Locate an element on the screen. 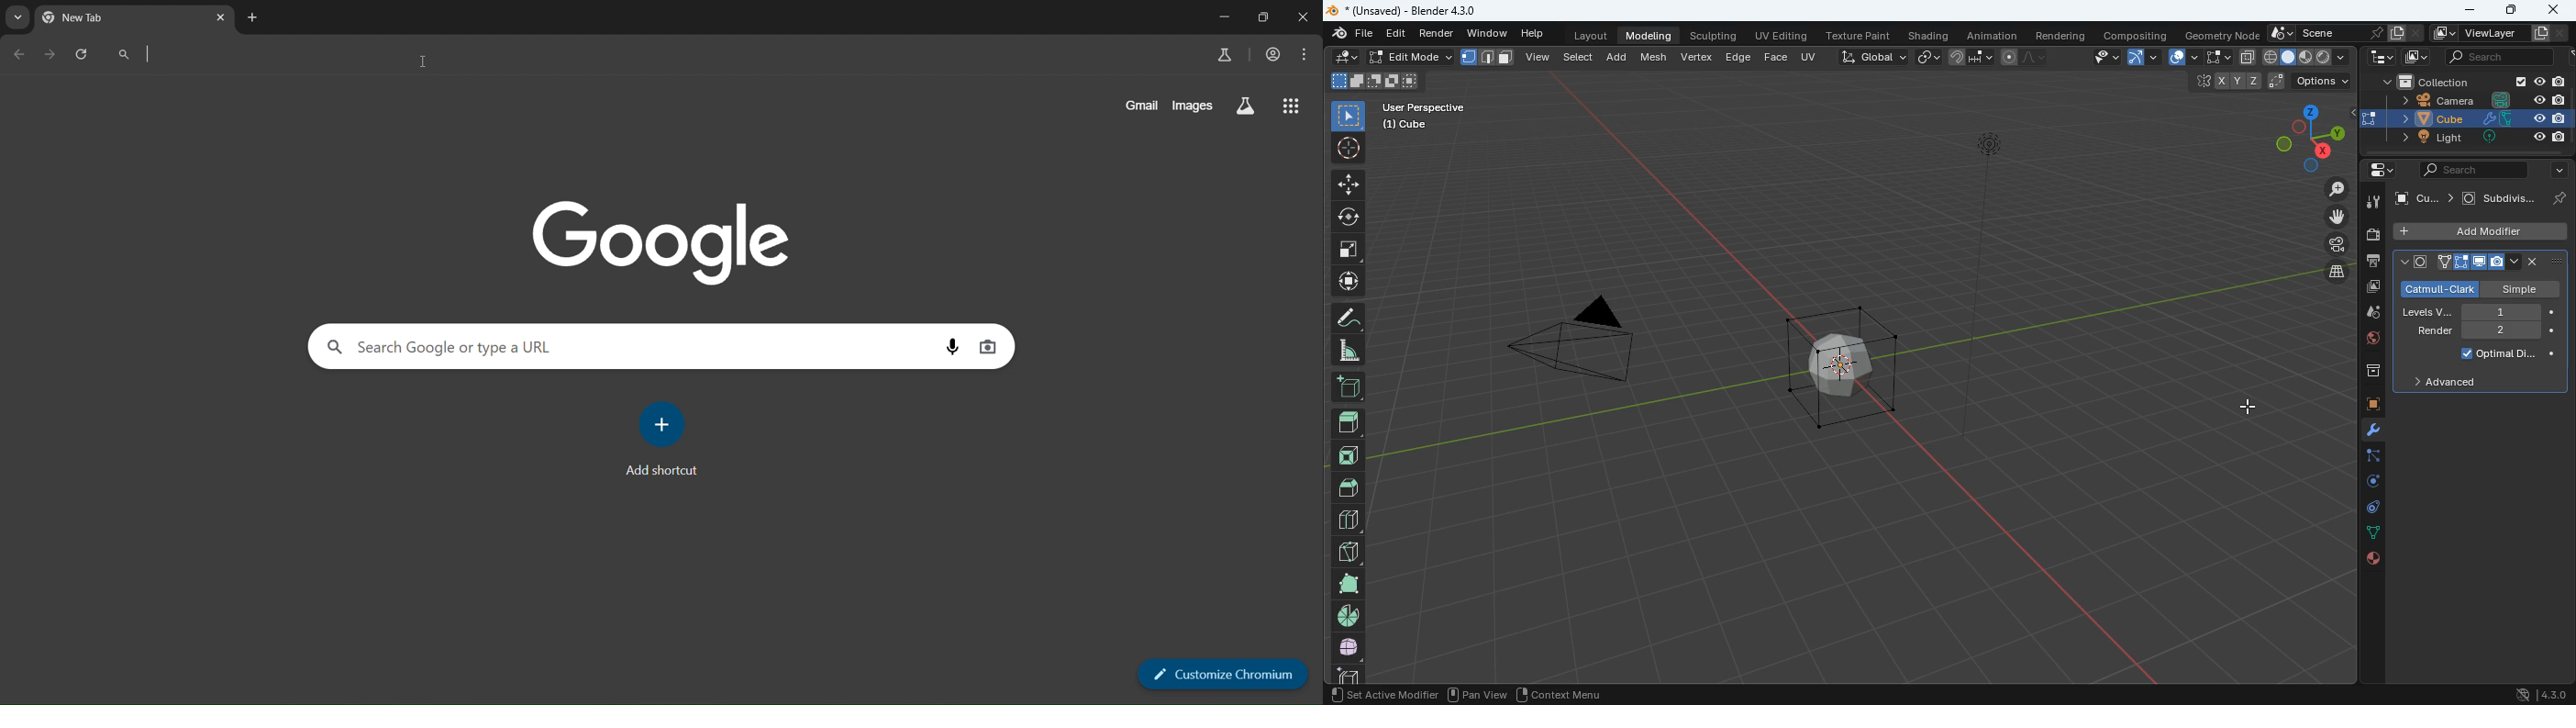 This screenshot has height=728, width=2576. add is located at coordinates (1351, 389).